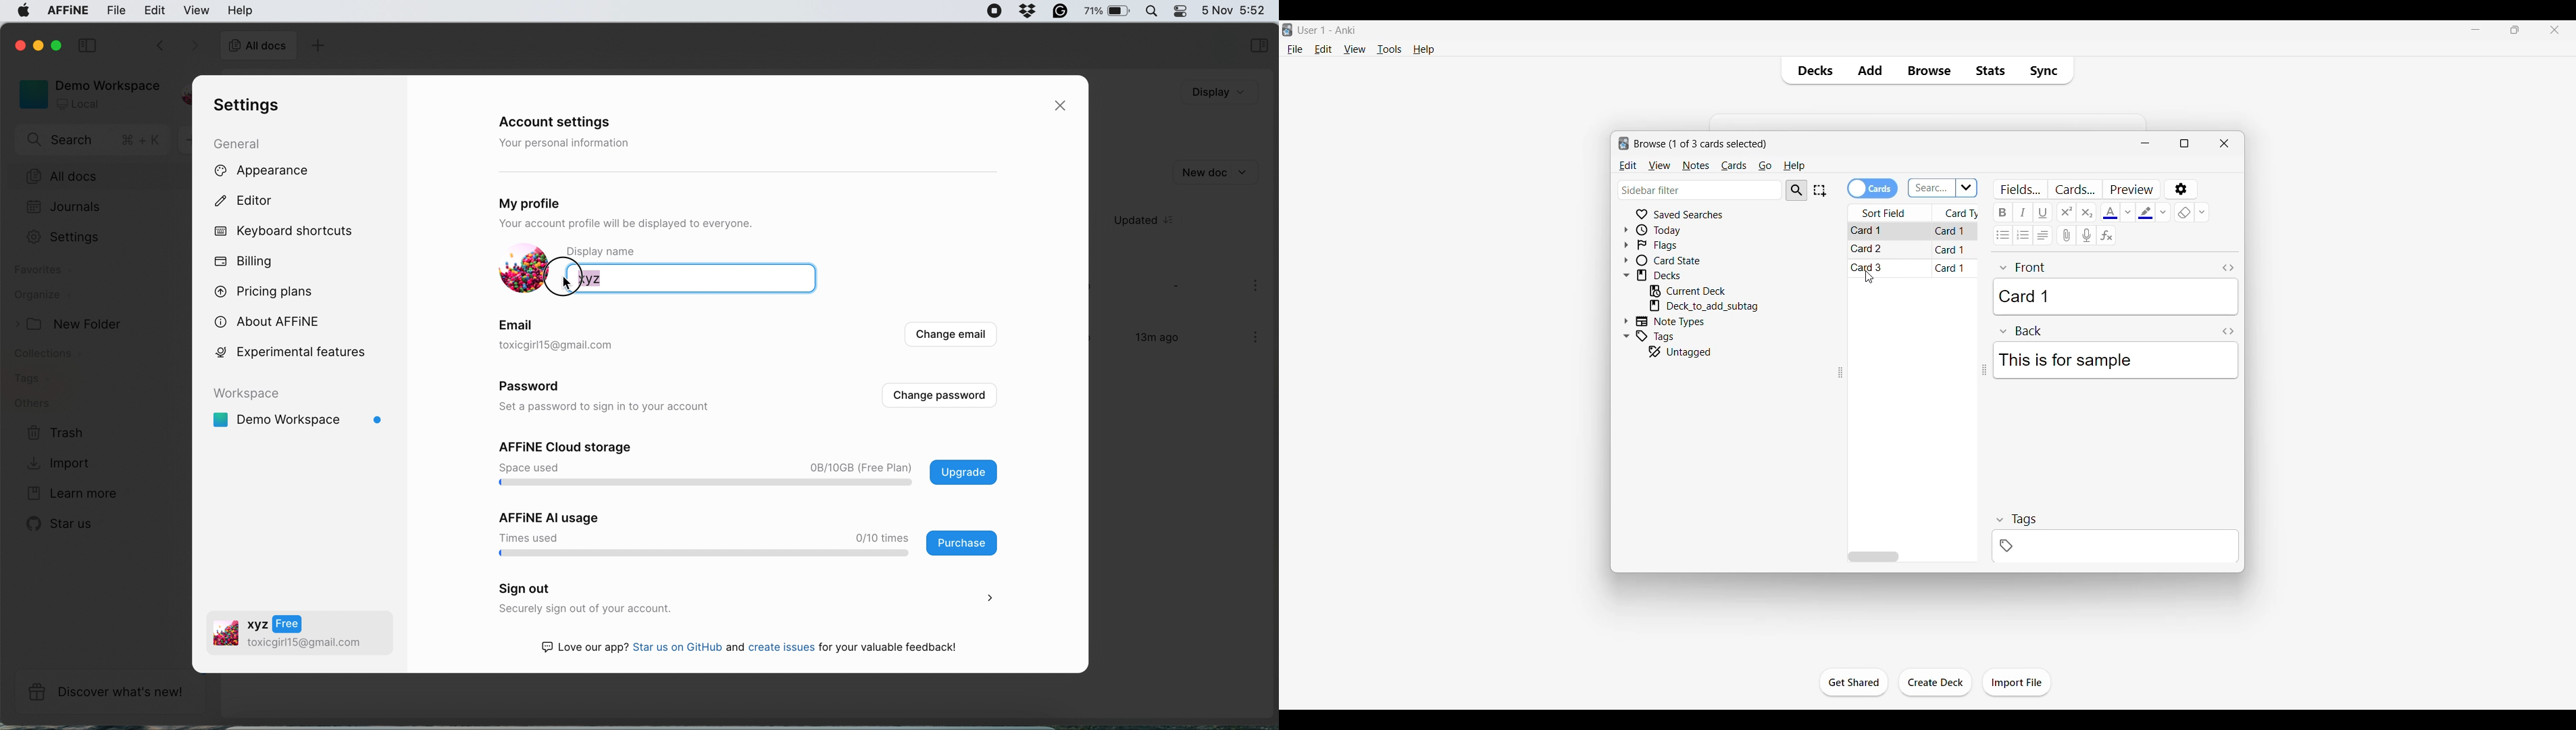 The height and width of the screenshot is (756, 2576). What do you see at coordinates (1323, 49) in the screenshot?
I see `Edit menu` at bounding box center [1323, 49].